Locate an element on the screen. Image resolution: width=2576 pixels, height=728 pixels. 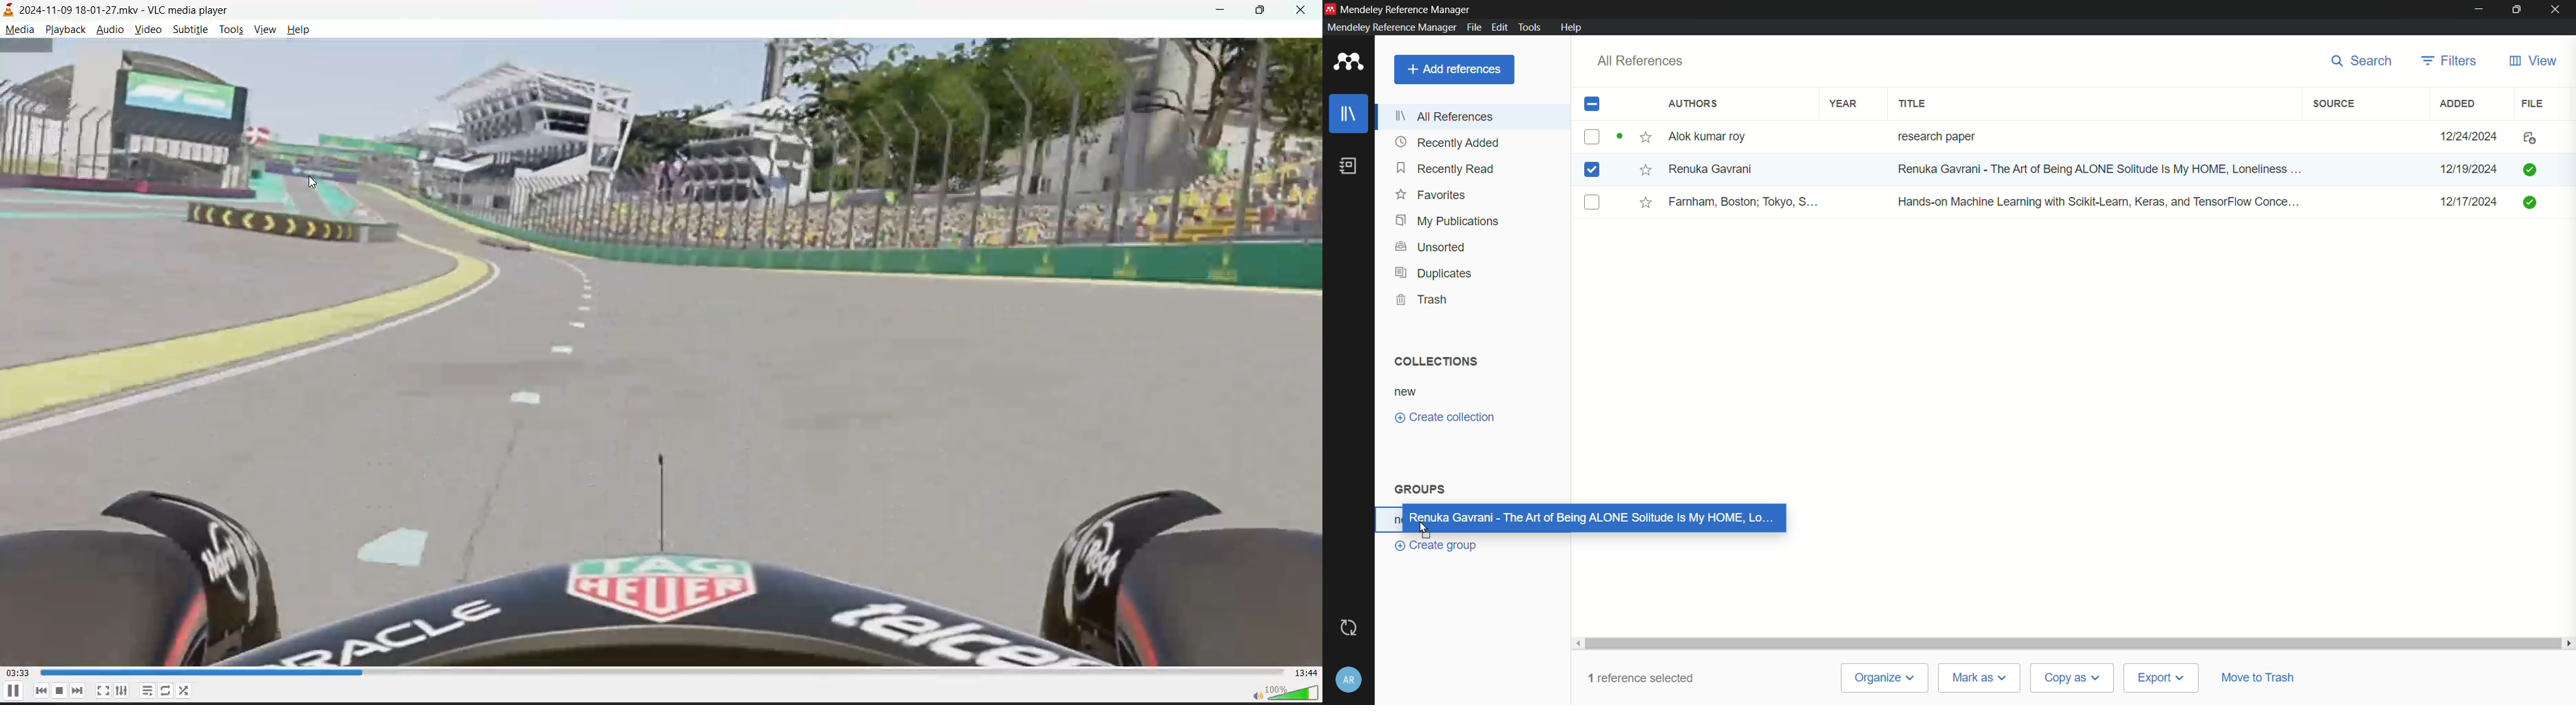
1 reference selected is located at coordinates (1650, 675).